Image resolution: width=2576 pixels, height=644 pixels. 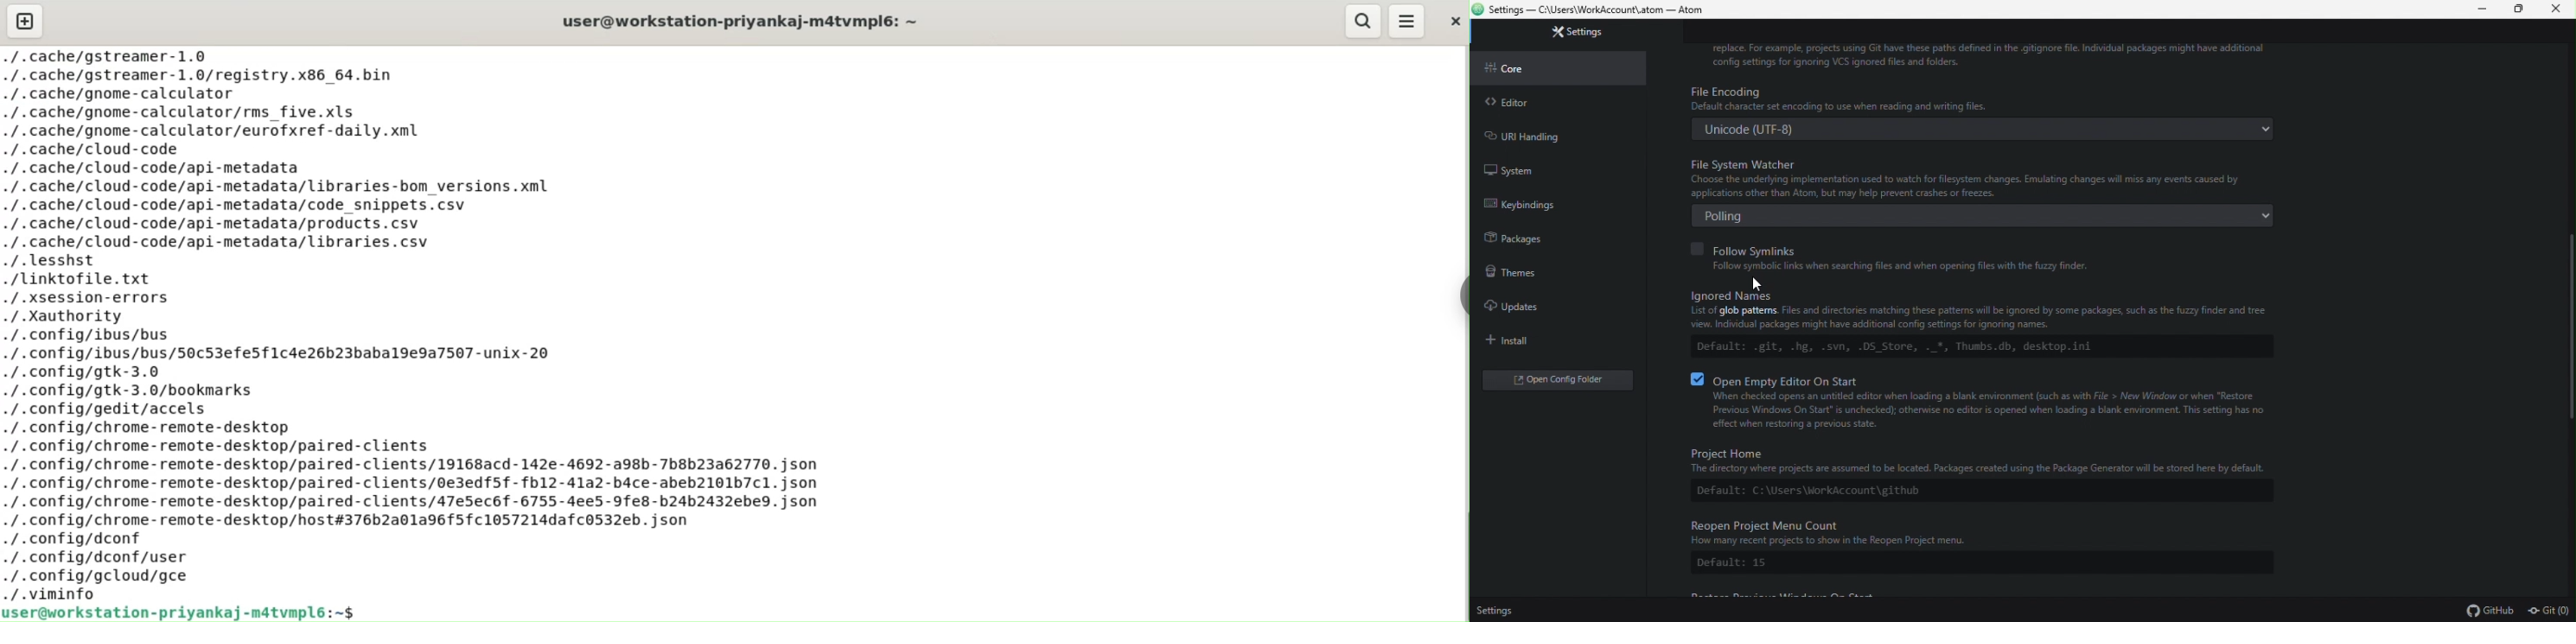 I want to click on themes, so click(x=1546, y=275).